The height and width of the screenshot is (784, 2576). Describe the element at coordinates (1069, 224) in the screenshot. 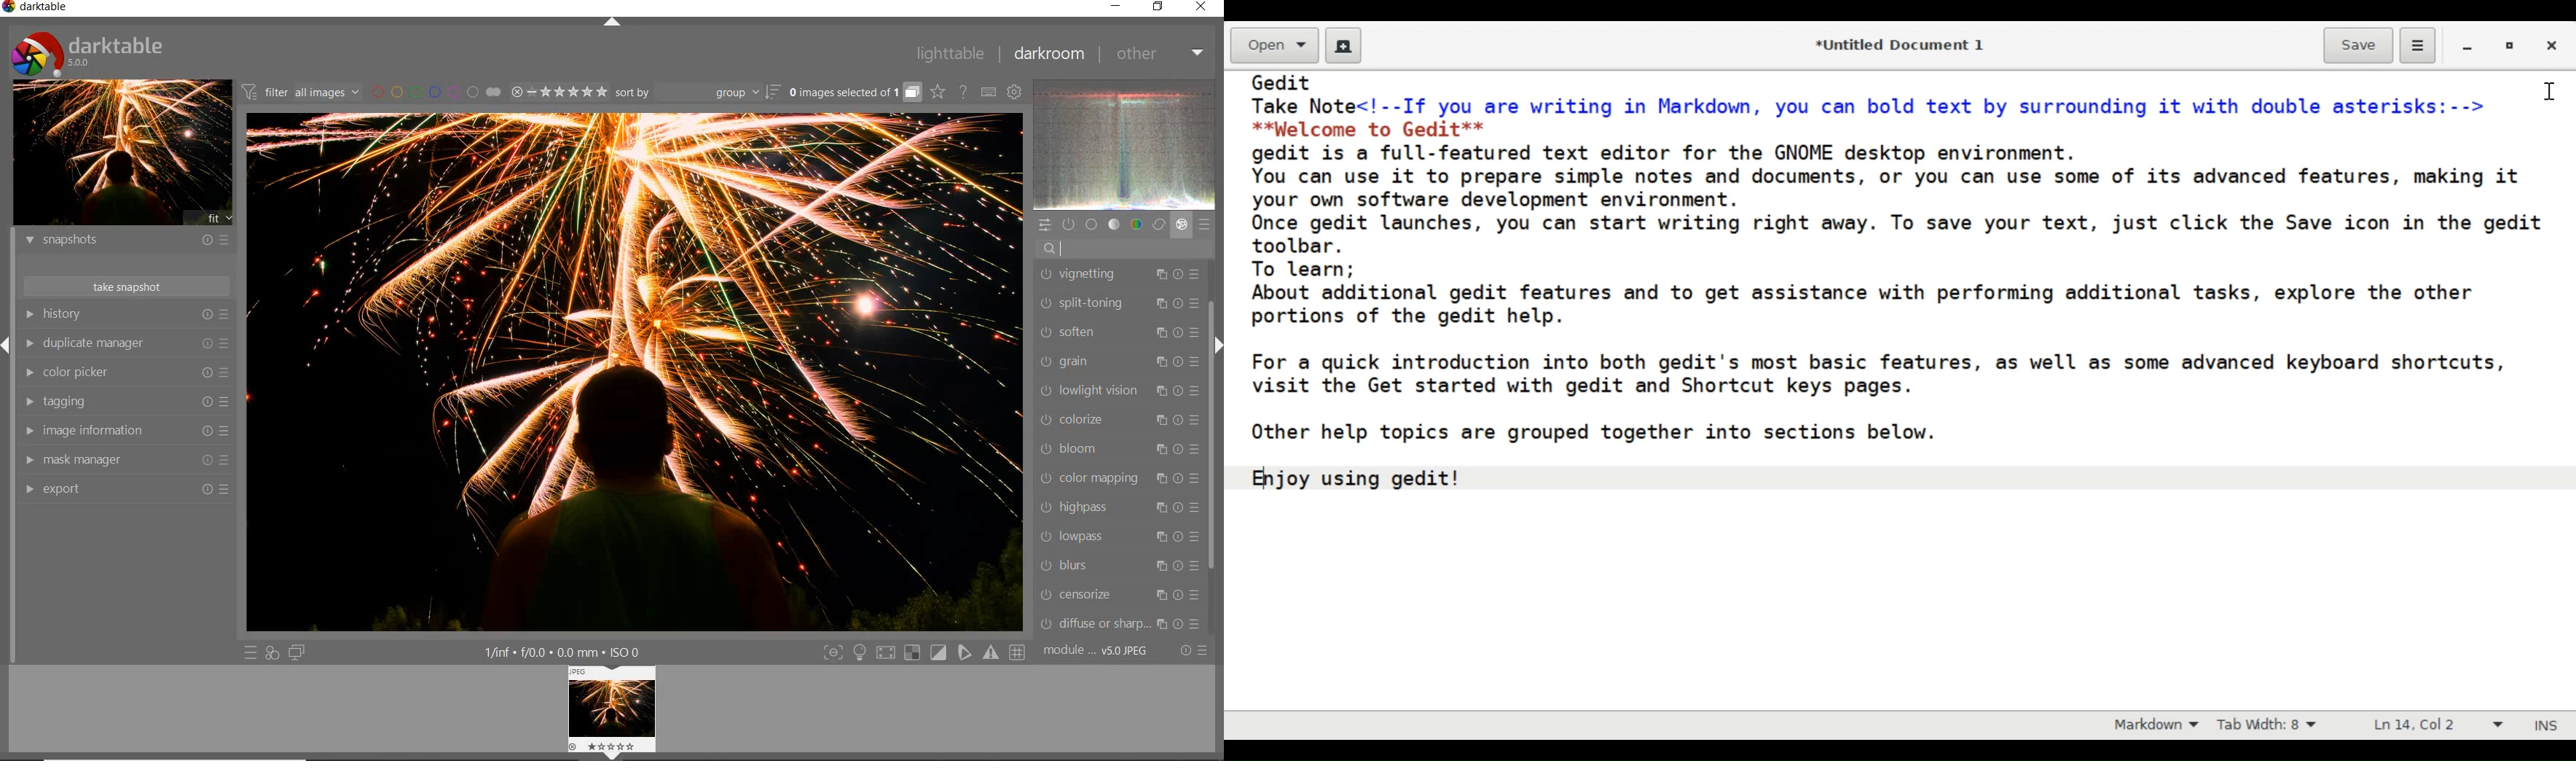

I see `show only active modules` at that location.